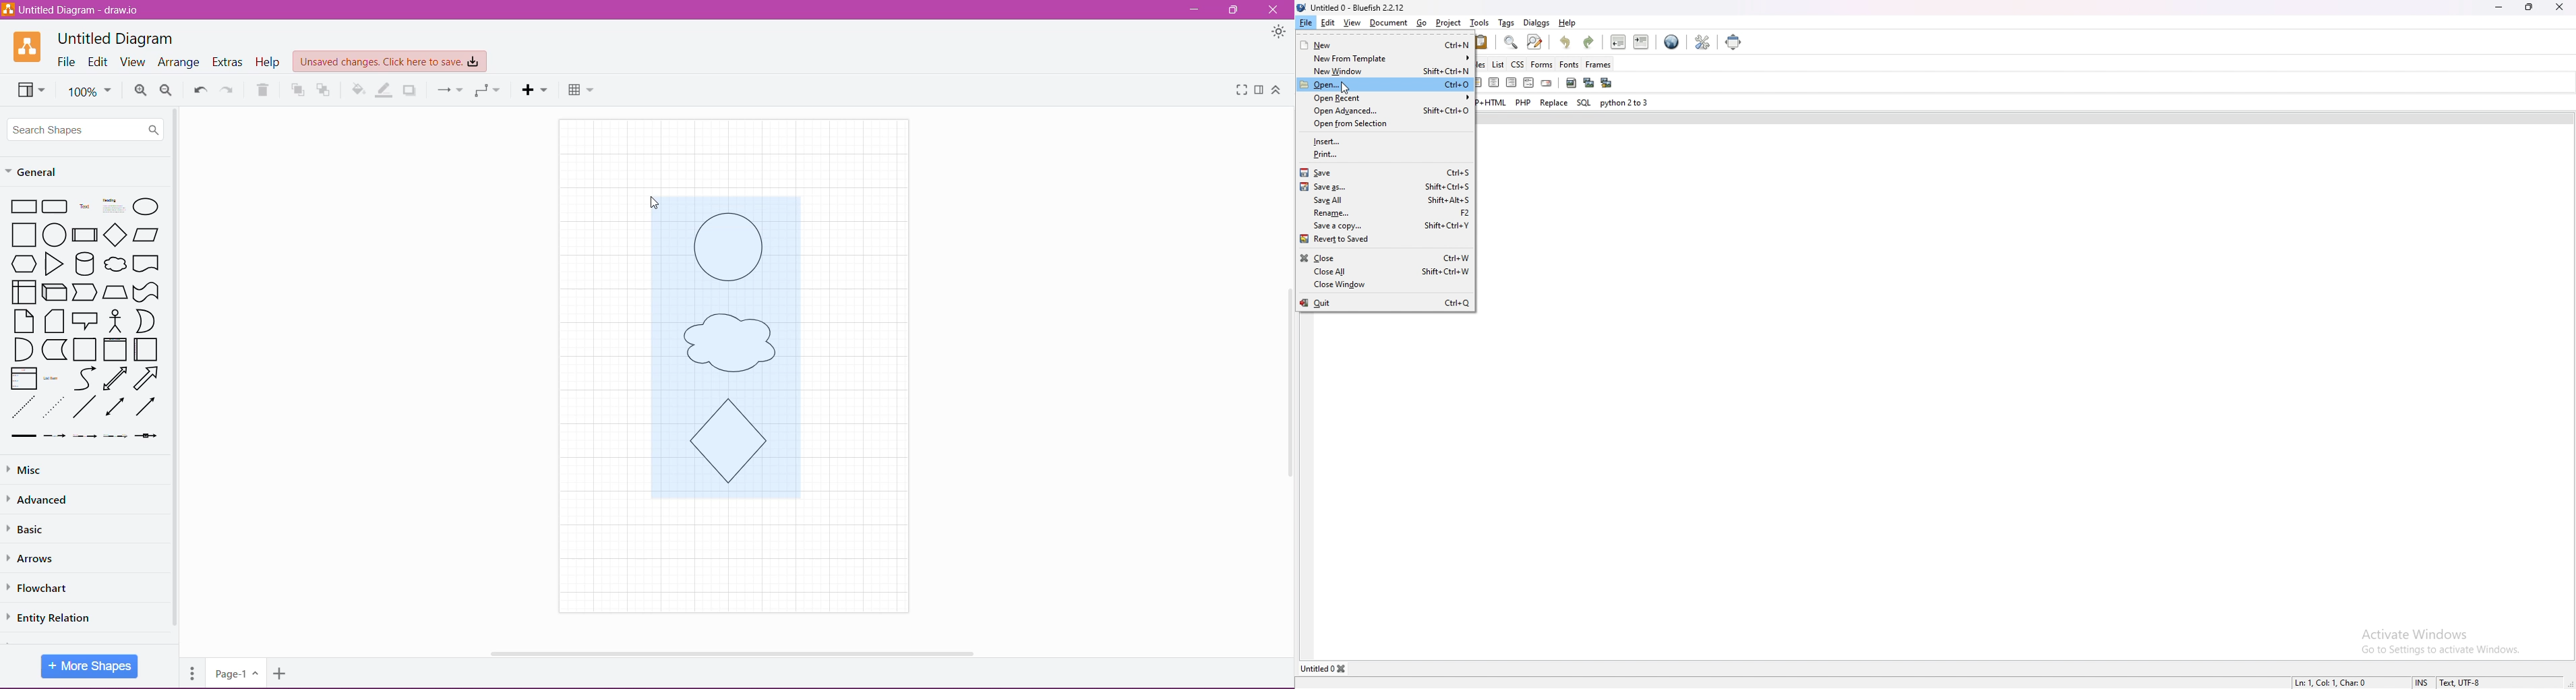 The height and width of the screenshot is (700, 2576). What do you see at coordinates (325, 90) in the screenshot?
I see `To Back` at bounding box center [325, 90].